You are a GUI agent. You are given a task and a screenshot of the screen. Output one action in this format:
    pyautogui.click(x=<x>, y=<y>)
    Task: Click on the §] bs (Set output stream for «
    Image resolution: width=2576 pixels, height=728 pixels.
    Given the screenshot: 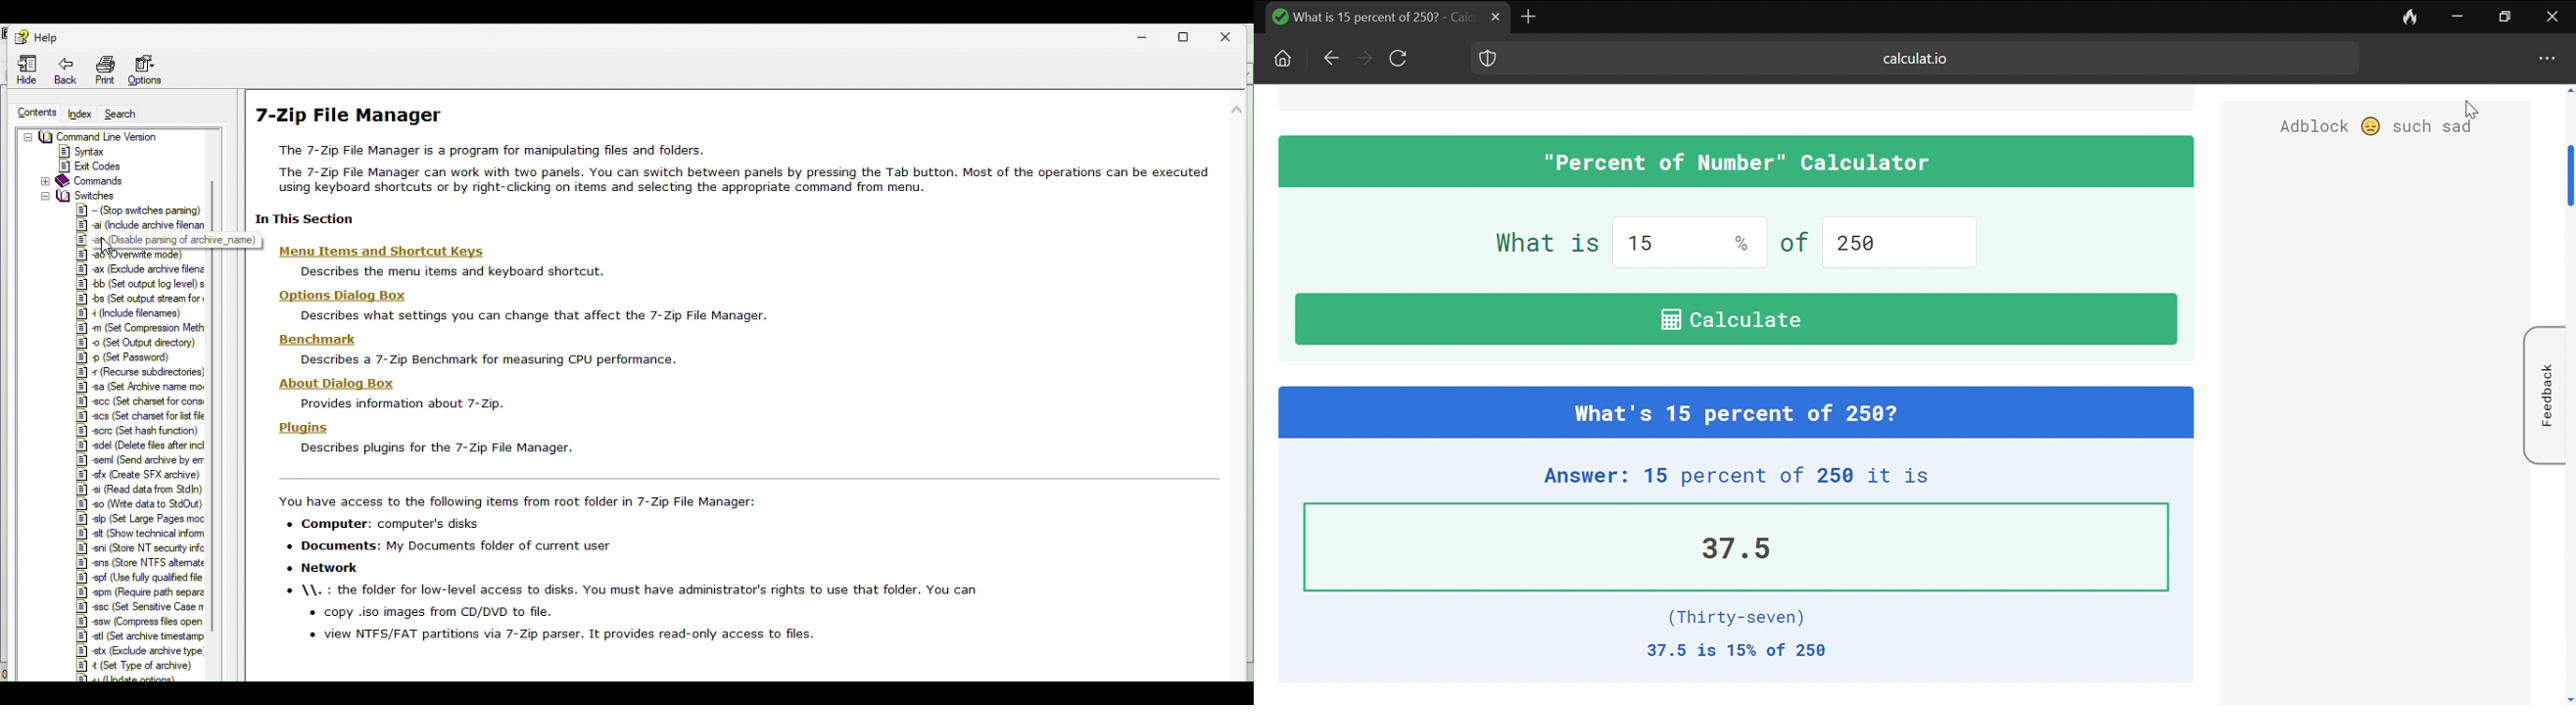 What is the action you would take?
    pyautogui.click(x=139, y=298)
    